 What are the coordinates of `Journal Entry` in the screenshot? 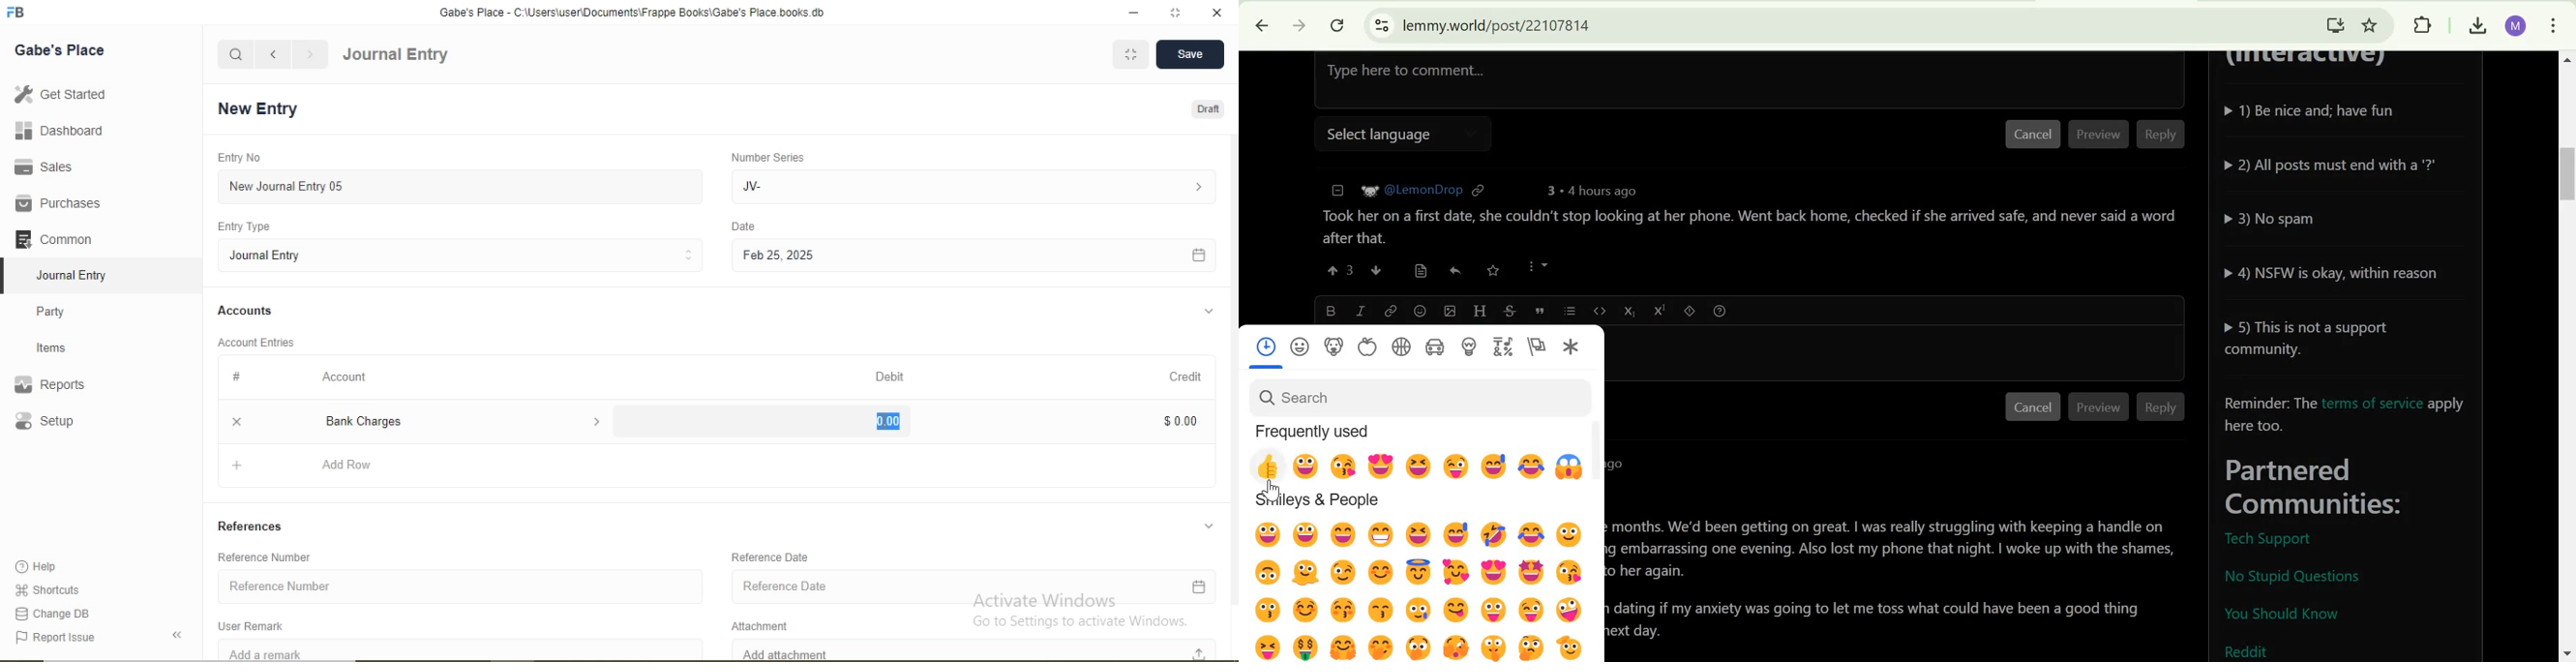 It's located at (463, 255).